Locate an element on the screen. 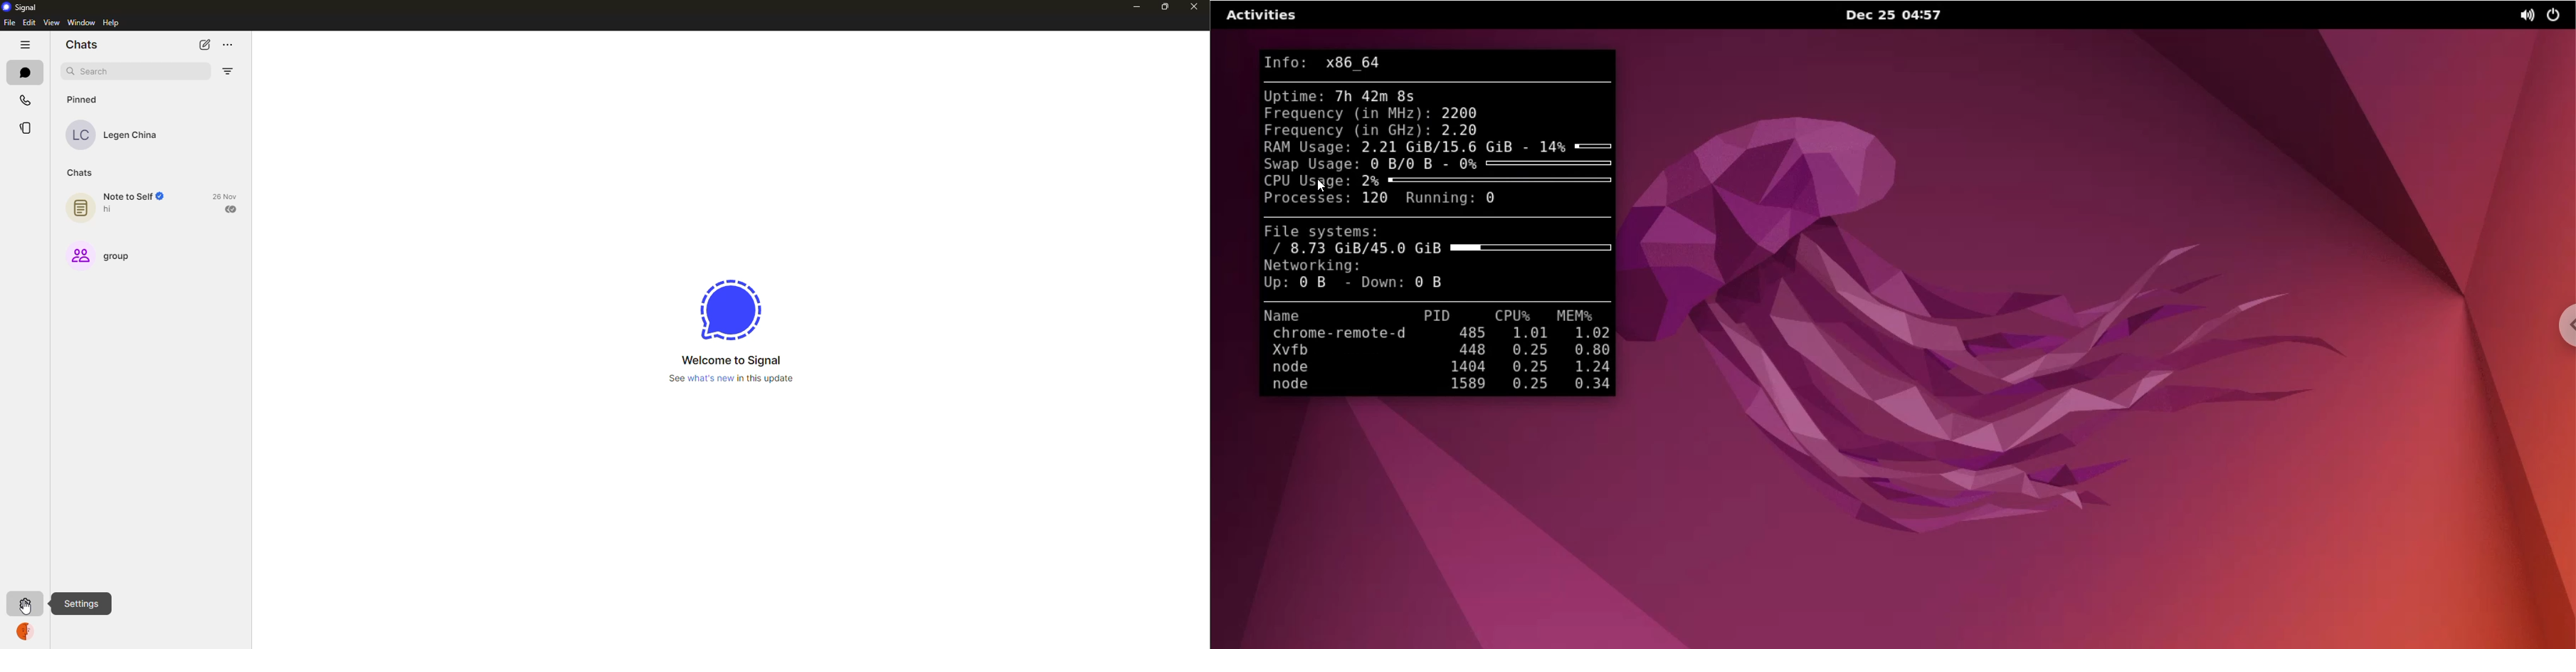 The image size is (2576, 672). 2% is located at coordinates (1489, 181).